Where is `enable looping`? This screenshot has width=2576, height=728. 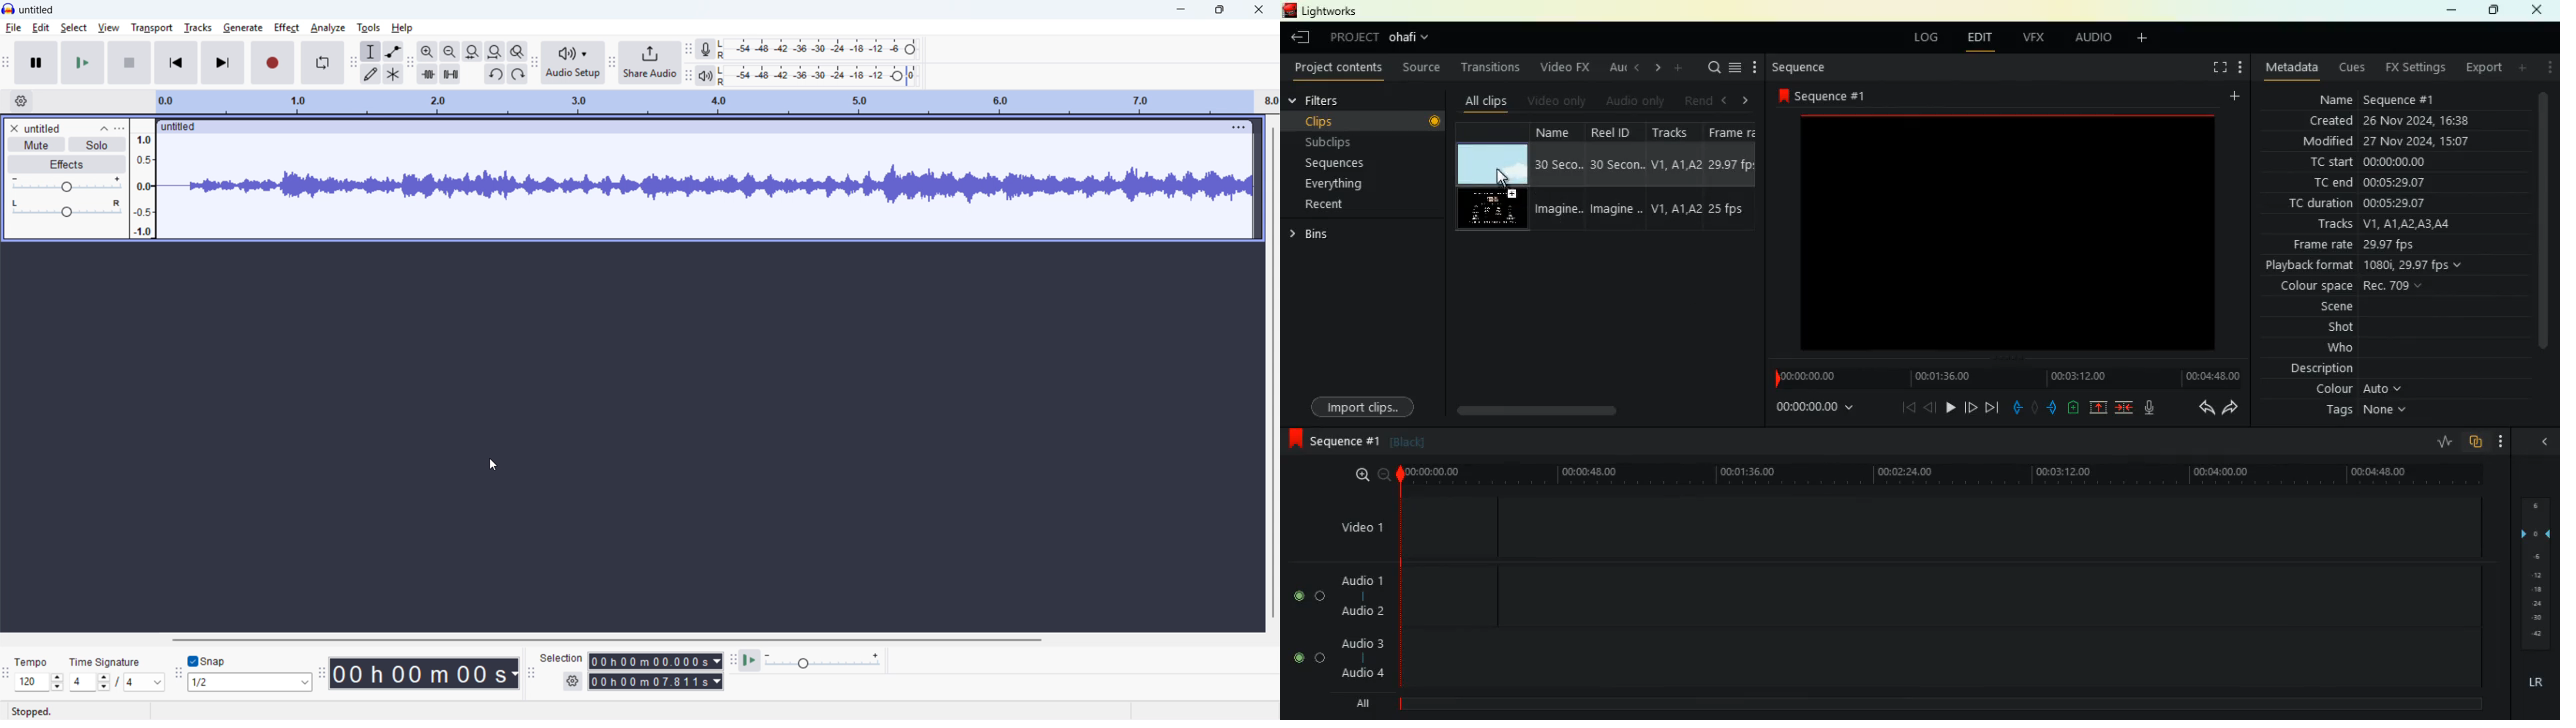
enable looping is located at coordinates (323, 63).